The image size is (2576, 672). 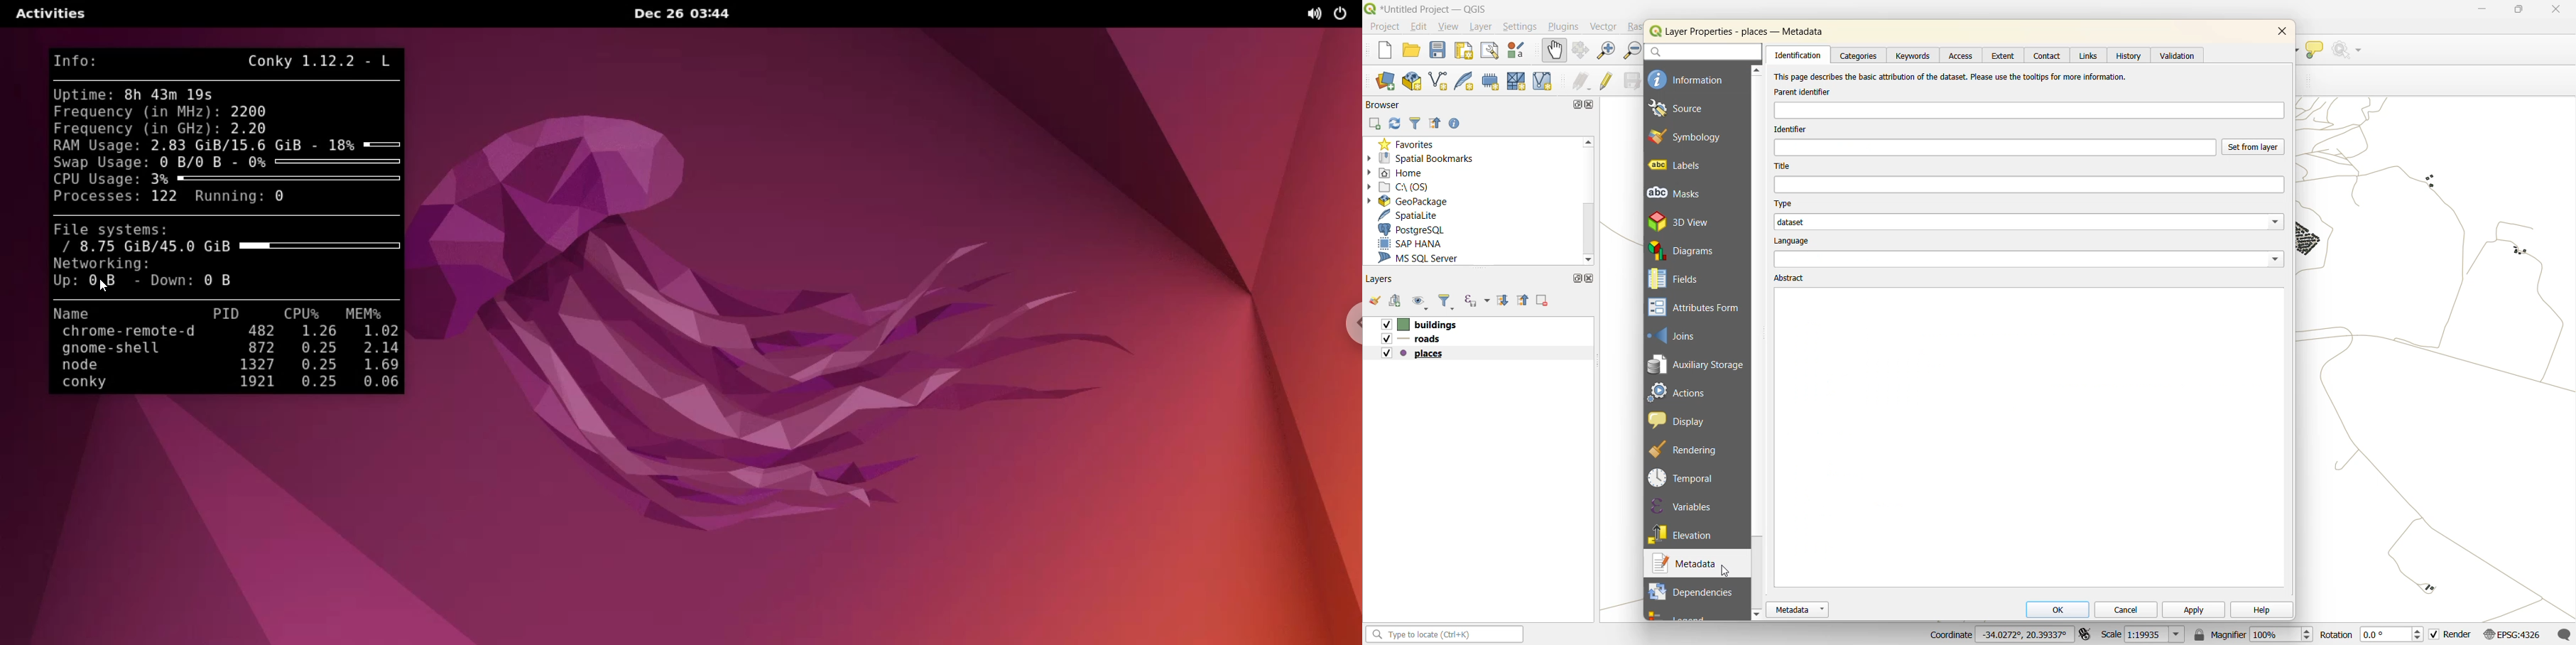 What do you see at coordinates (2027, 260) in the screenshot?
I see `` at bounding box center [2027, 260].